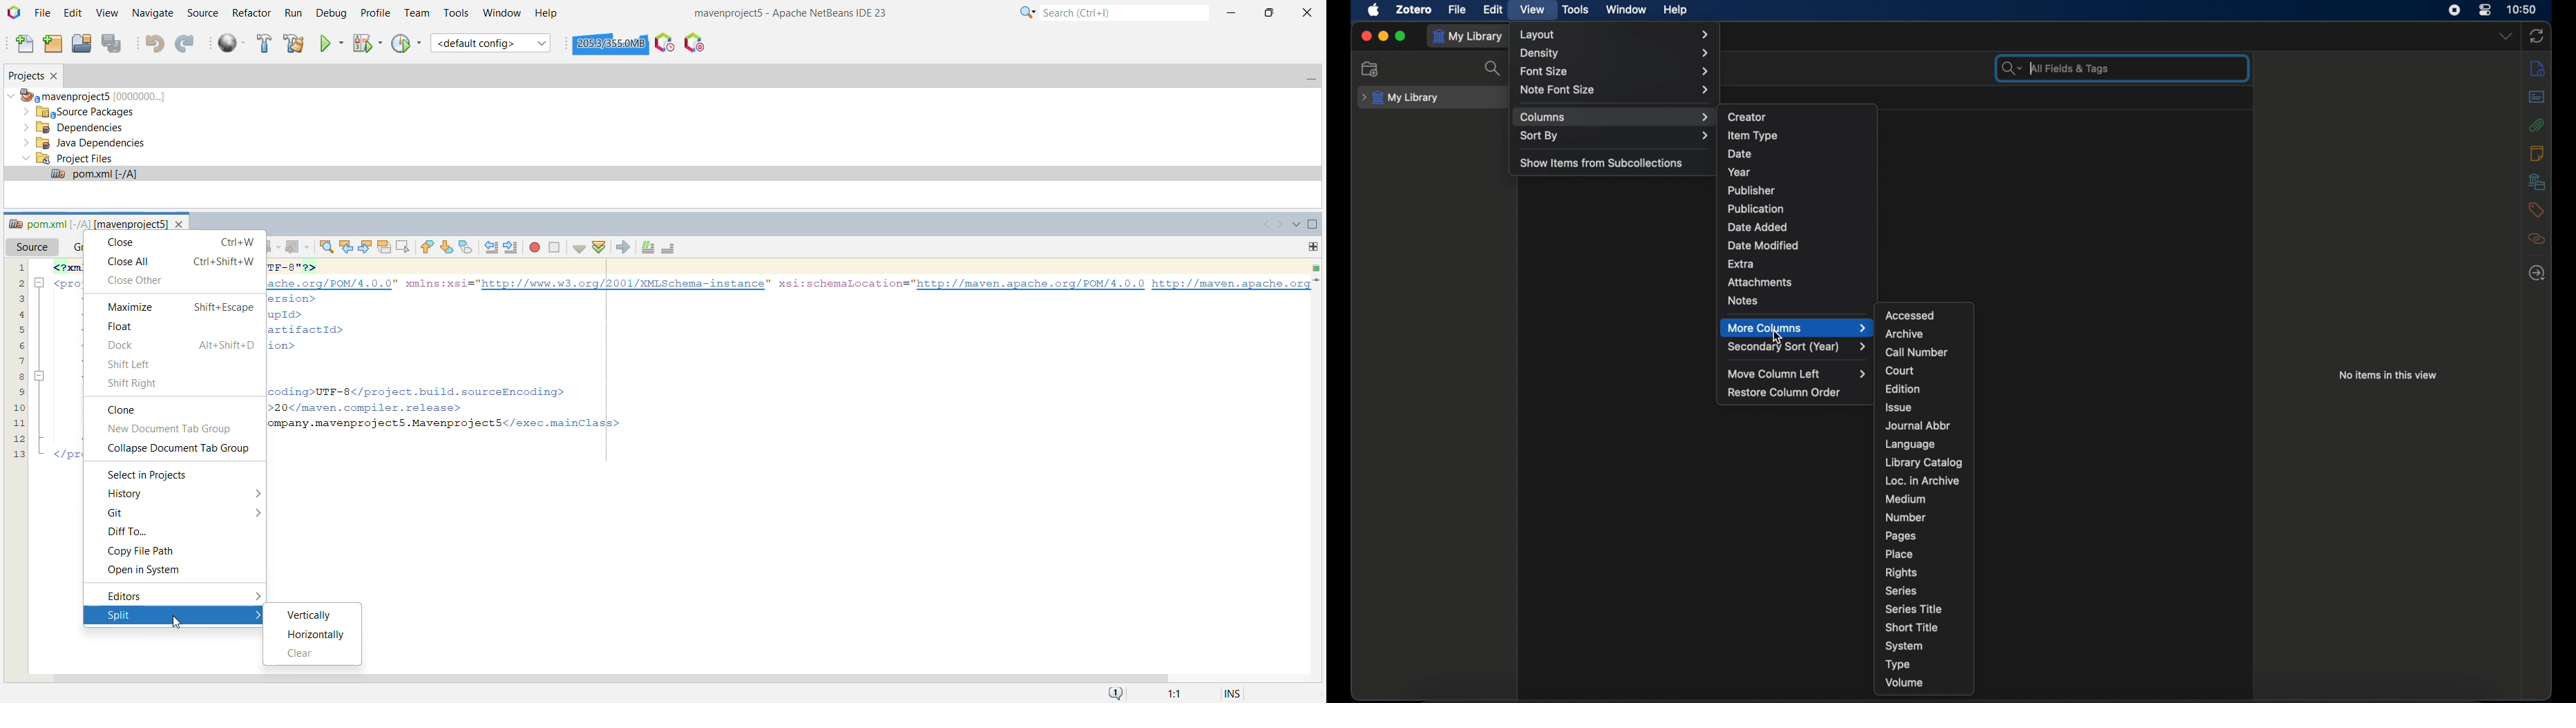 The image size is (2576, 728). Describe the element at coordinates (2506, 35) in the screenshot. I see `dropdown` at that location.